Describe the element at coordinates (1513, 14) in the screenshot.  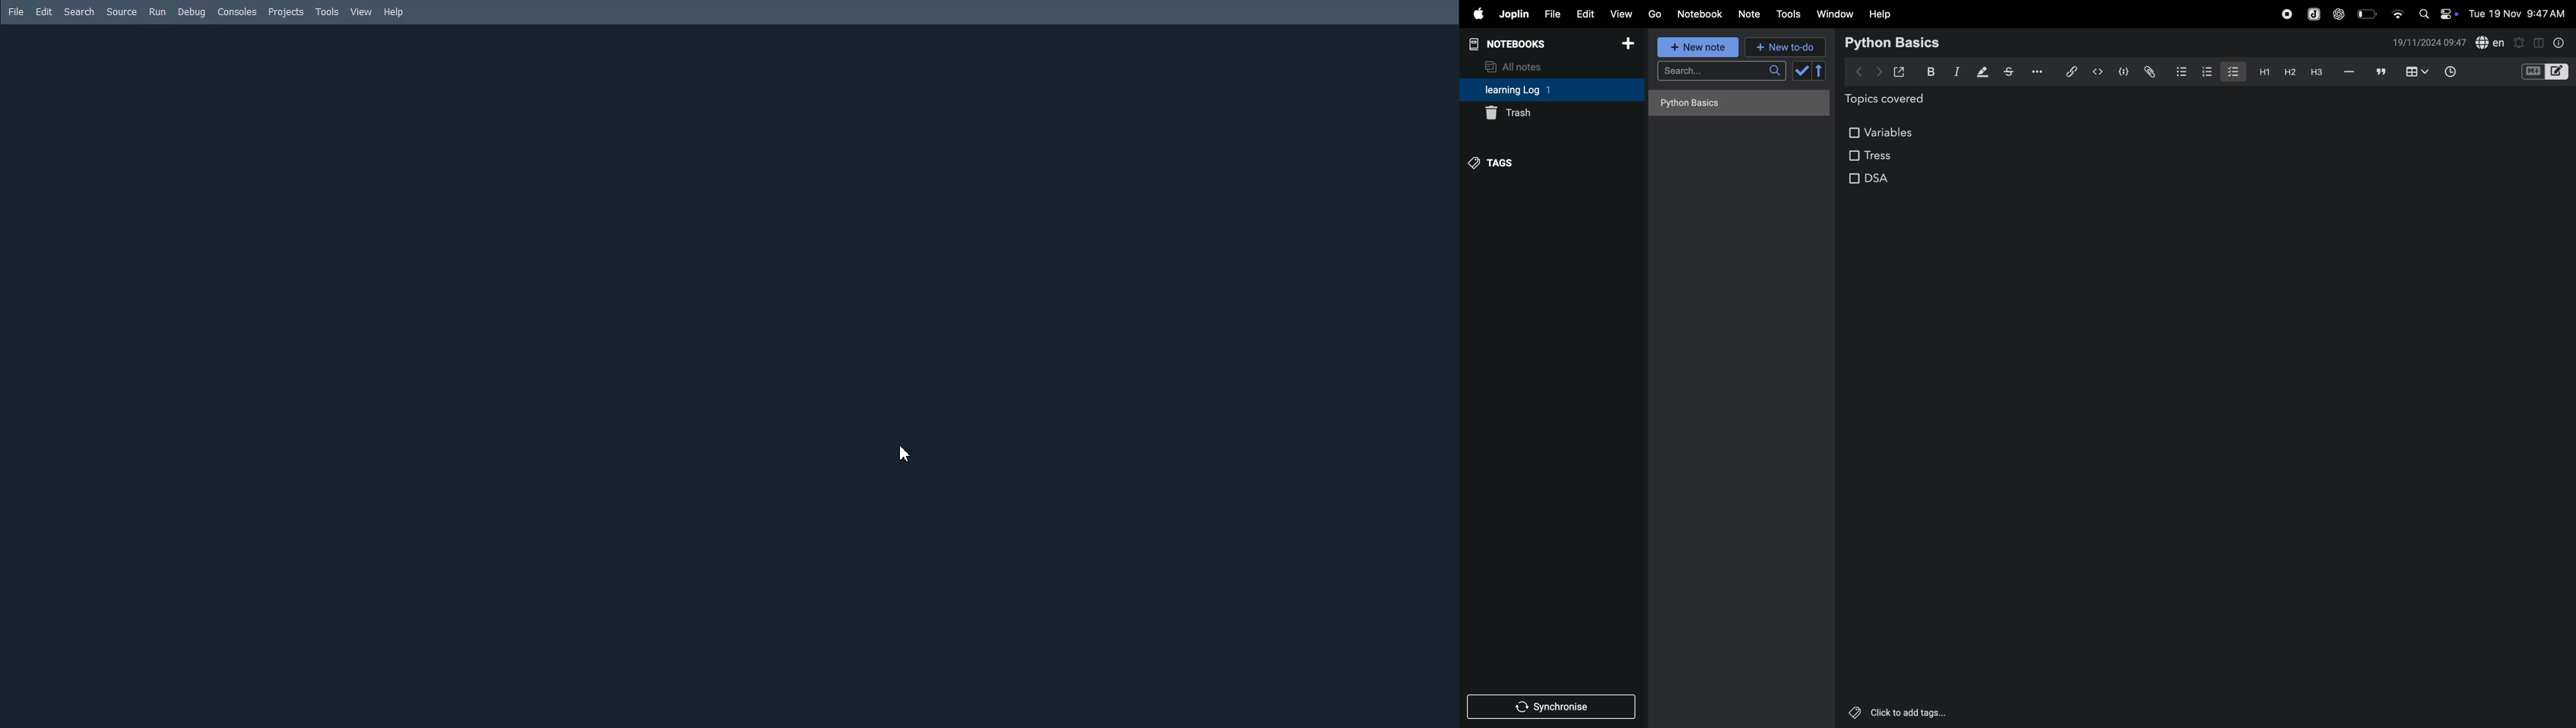
I see `joplin` at that location.